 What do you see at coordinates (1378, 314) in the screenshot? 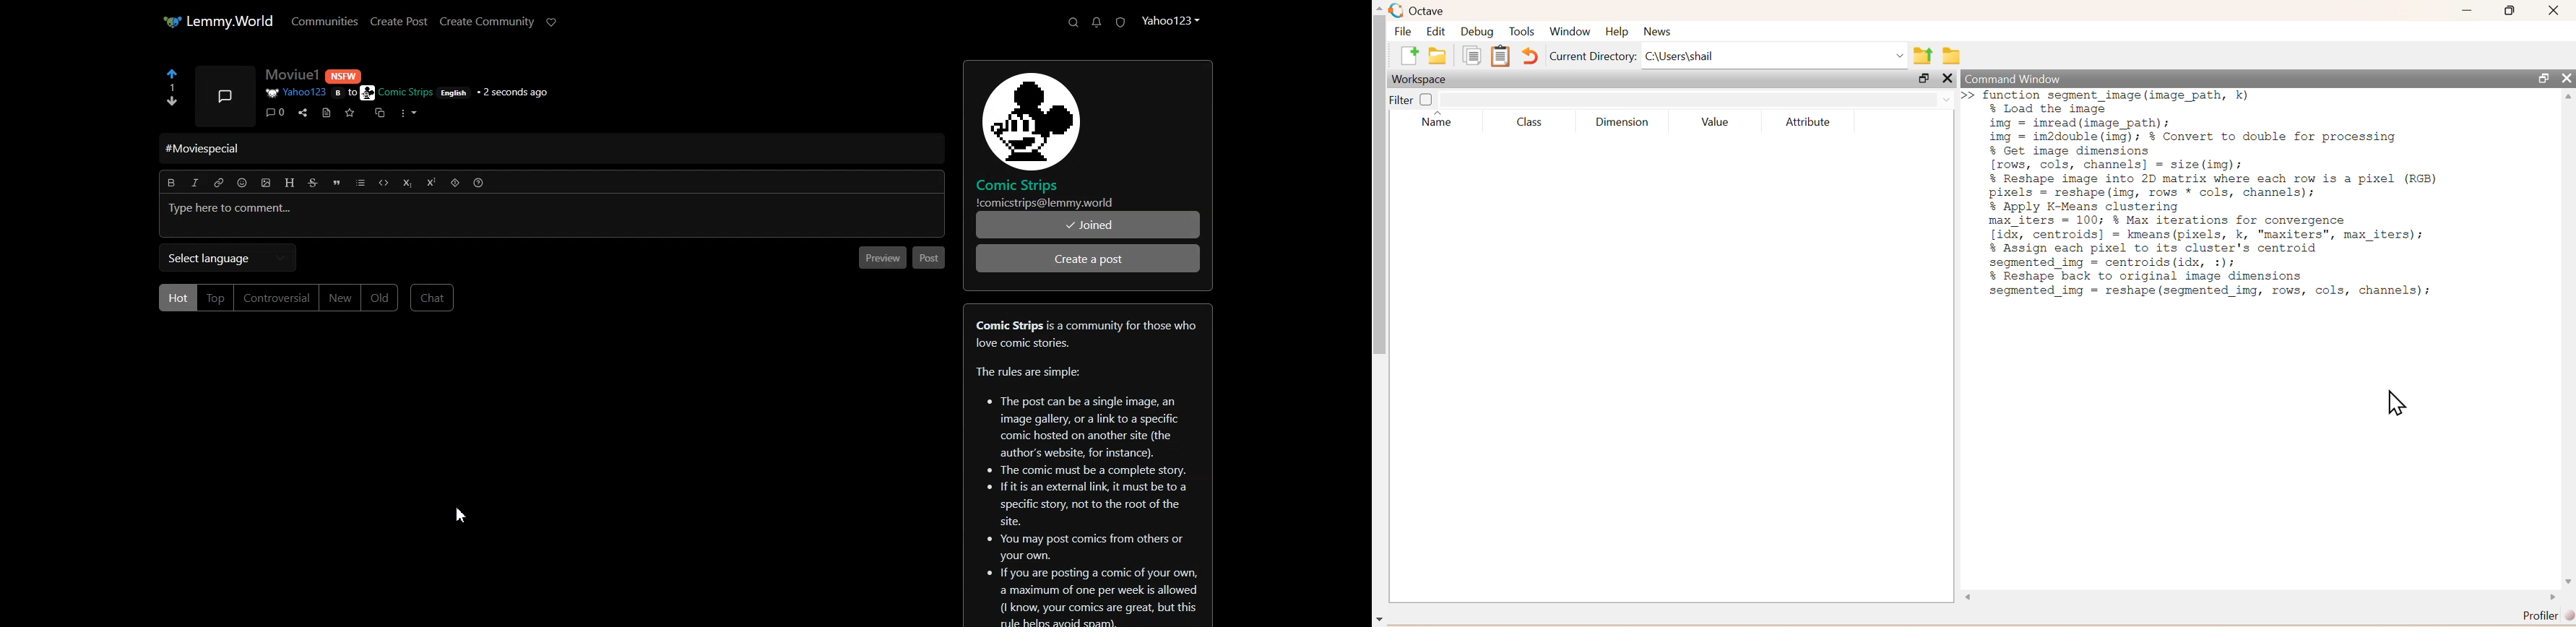
I see `Vertical Scroll bar` at bounding box center [1378, 314].